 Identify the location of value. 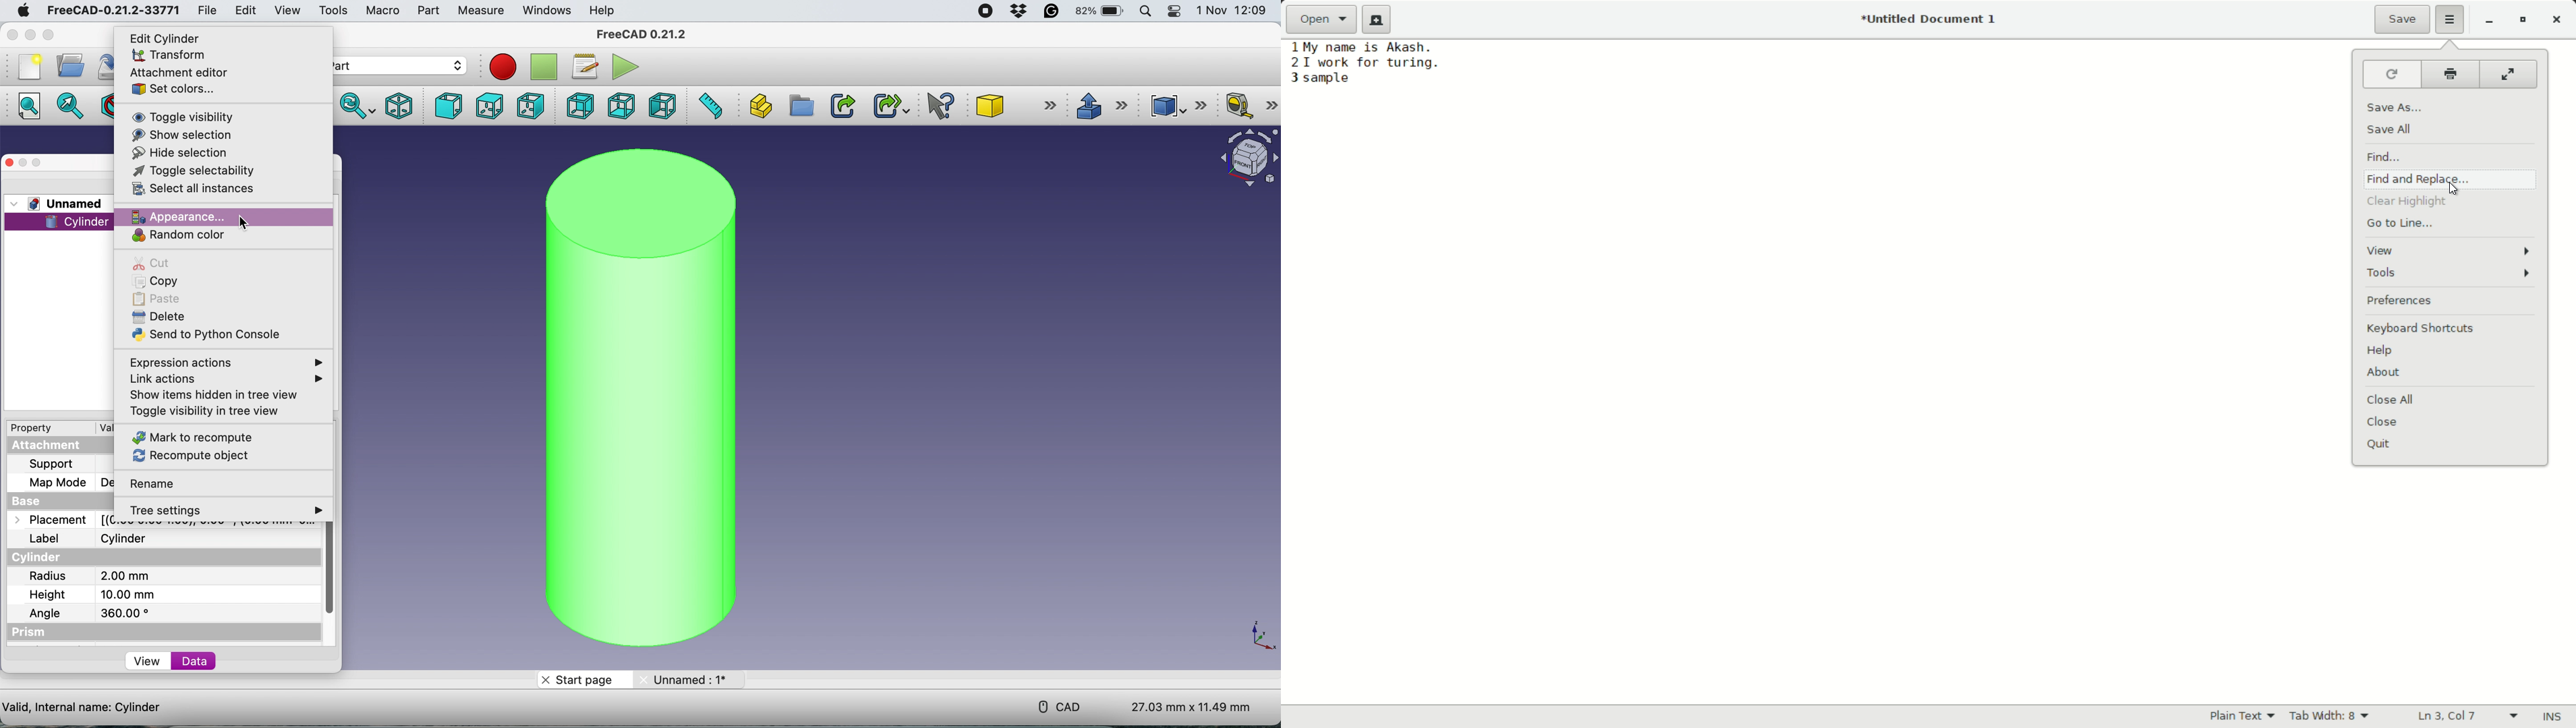
(109, 429).